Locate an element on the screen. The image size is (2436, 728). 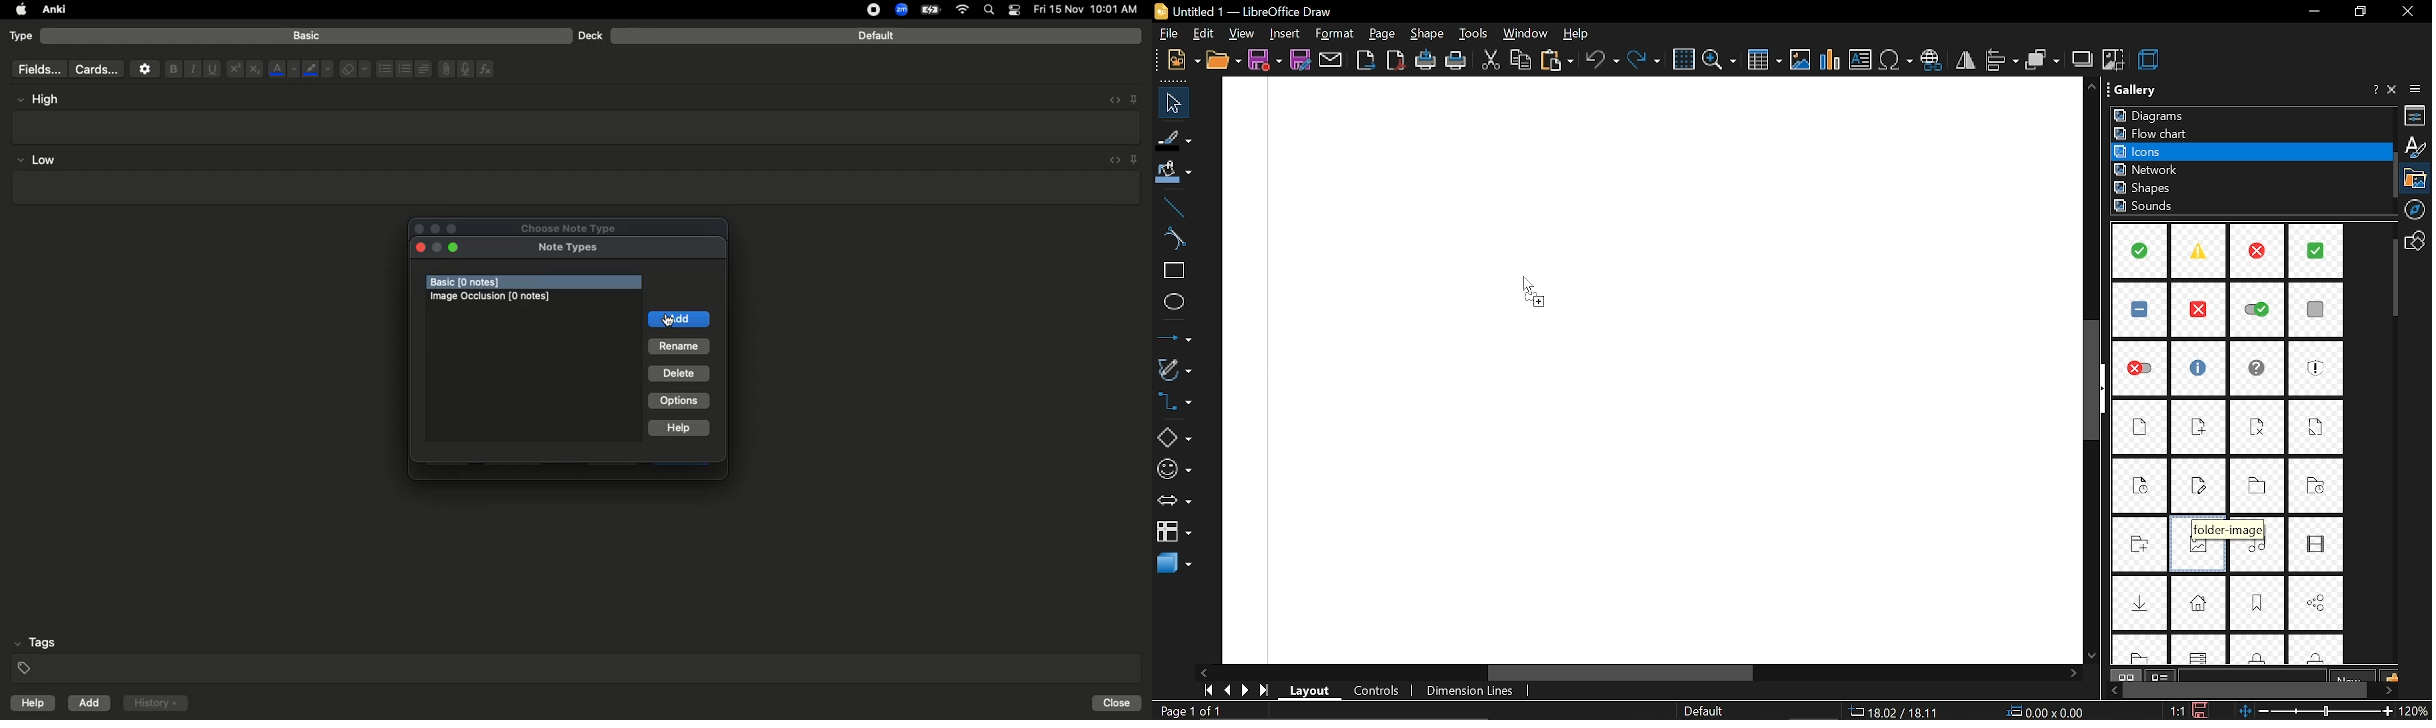
close is located at coordinates (2407, 13).